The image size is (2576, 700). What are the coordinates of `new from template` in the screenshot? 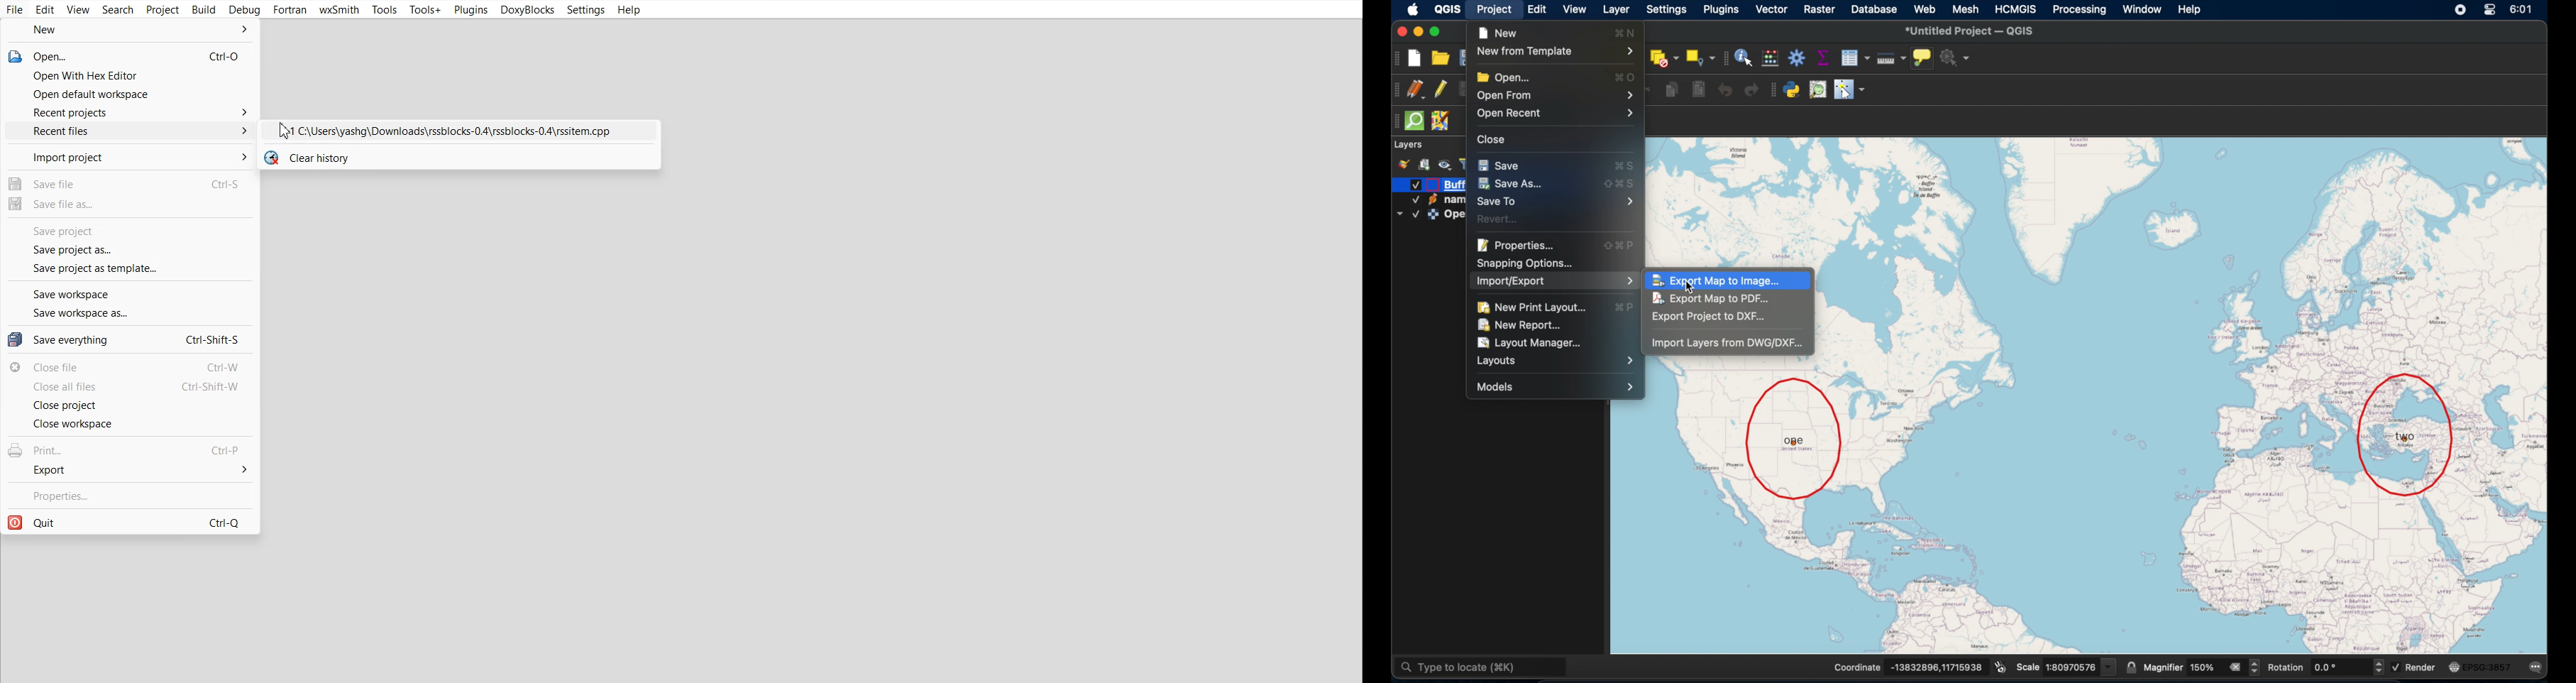 It's located at (1555, 51).